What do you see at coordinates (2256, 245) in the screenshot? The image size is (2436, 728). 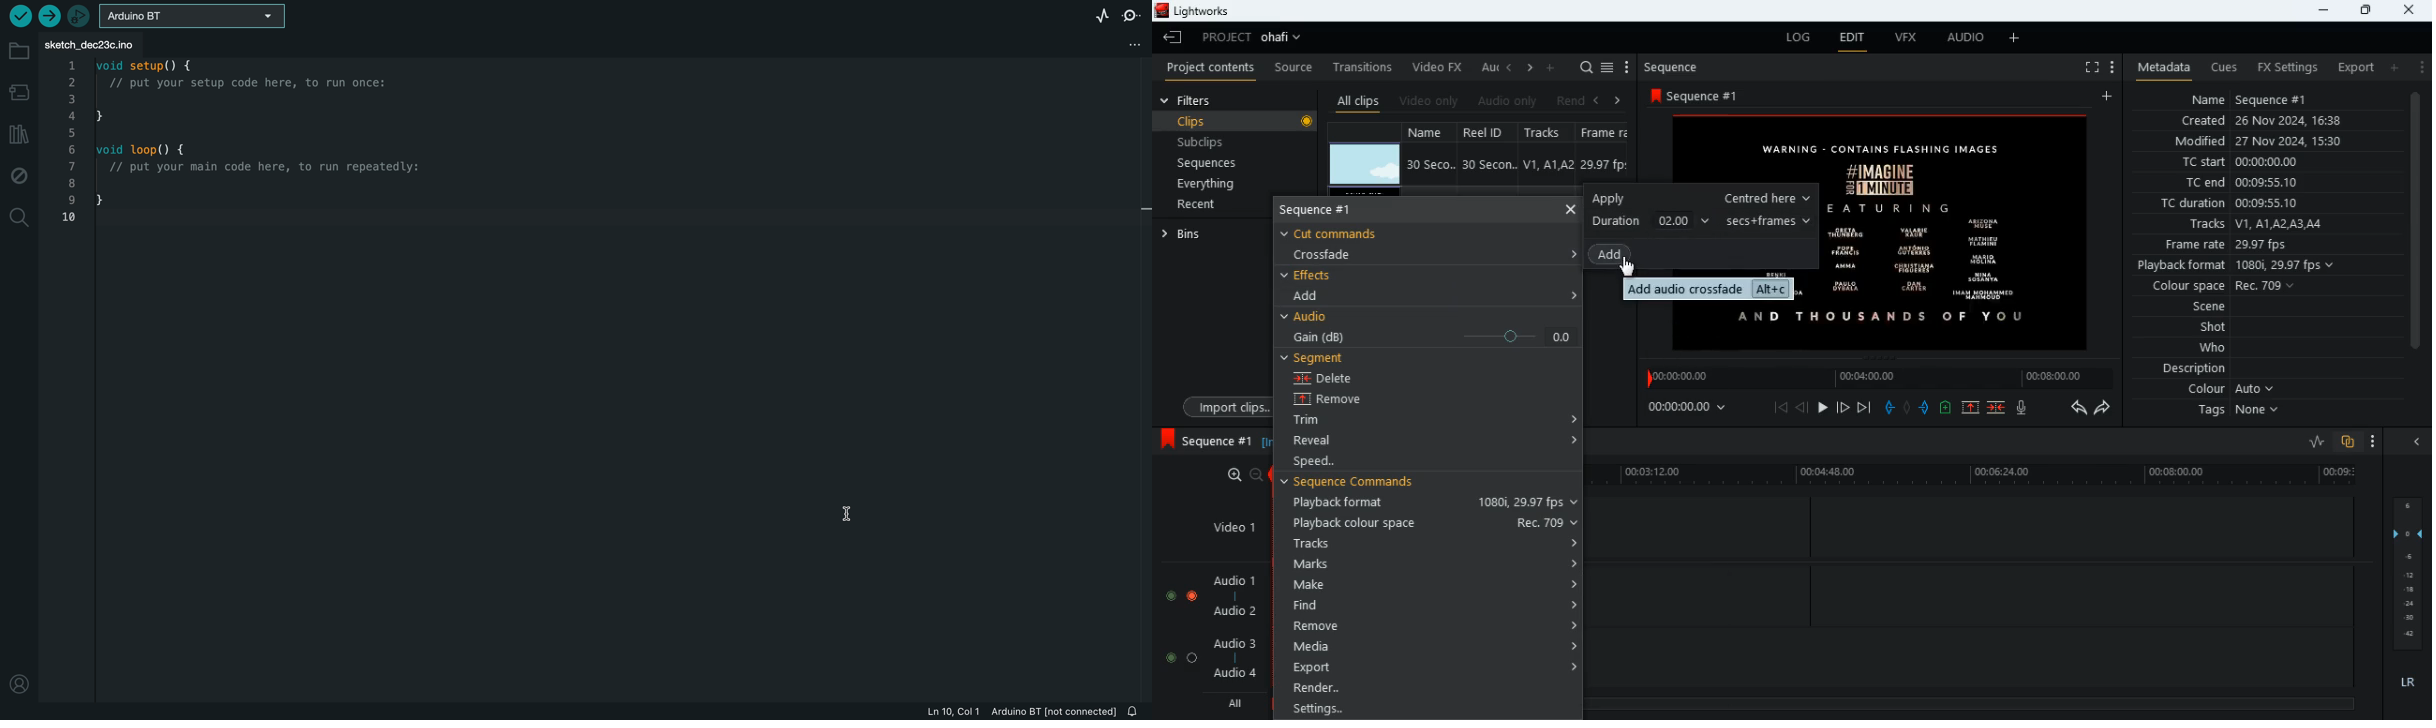 I see `frame rate` at bounding box center [2256, 245].